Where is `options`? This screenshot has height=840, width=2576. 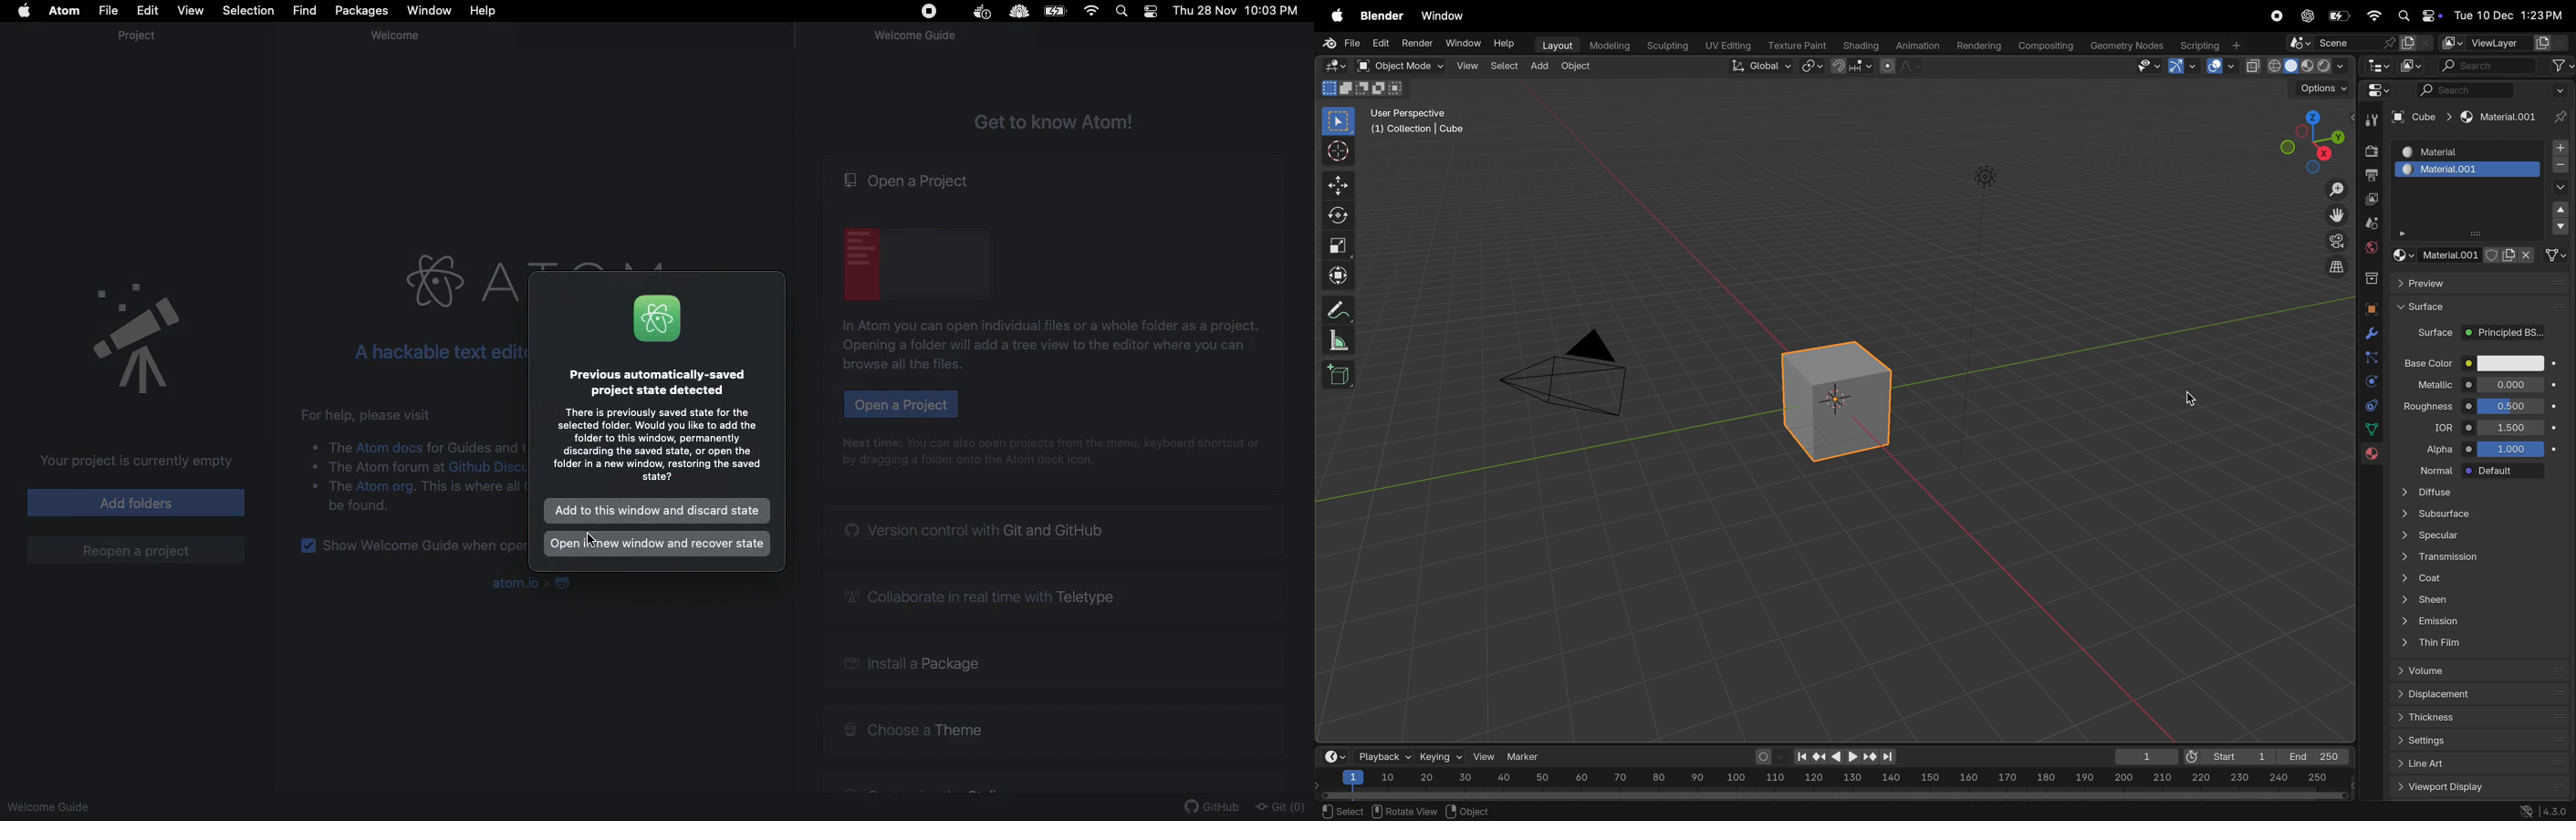
options is located at coordinates (2316, 88).